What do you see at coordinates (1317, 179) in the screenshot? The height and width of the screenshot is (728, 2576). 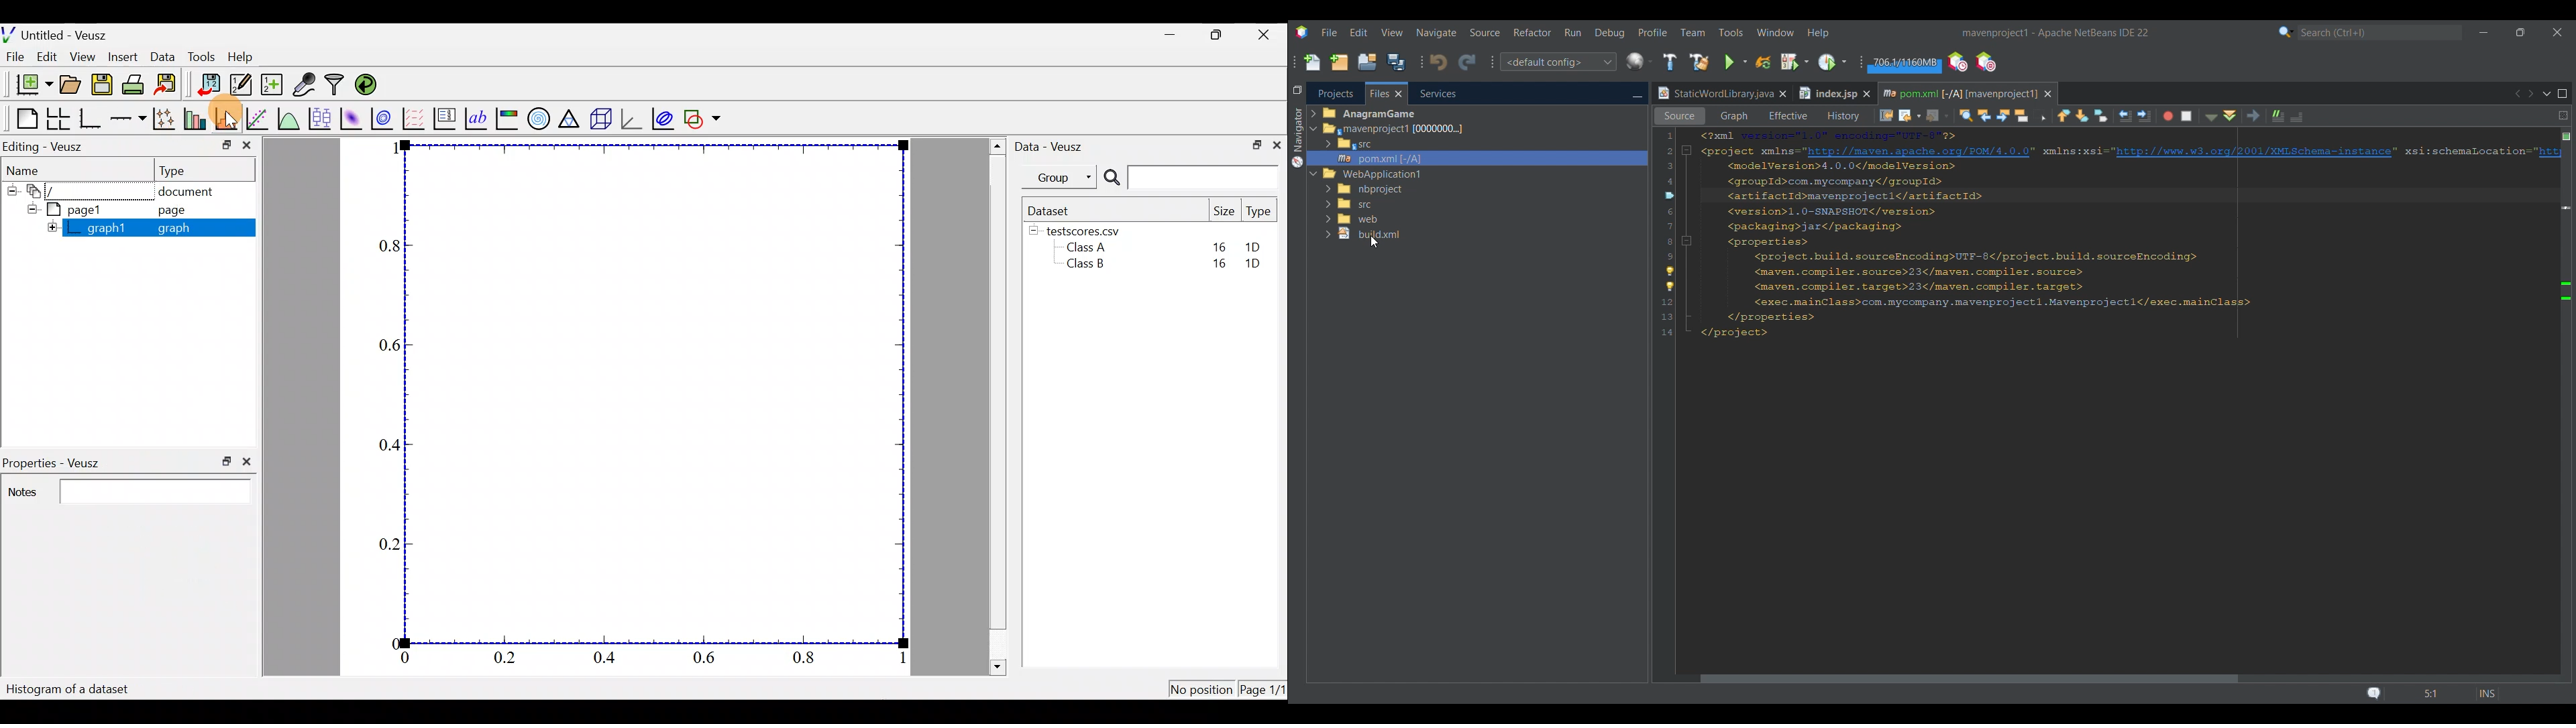 I see `Cursor clicking on expand` at bounding box center [1317, 179].